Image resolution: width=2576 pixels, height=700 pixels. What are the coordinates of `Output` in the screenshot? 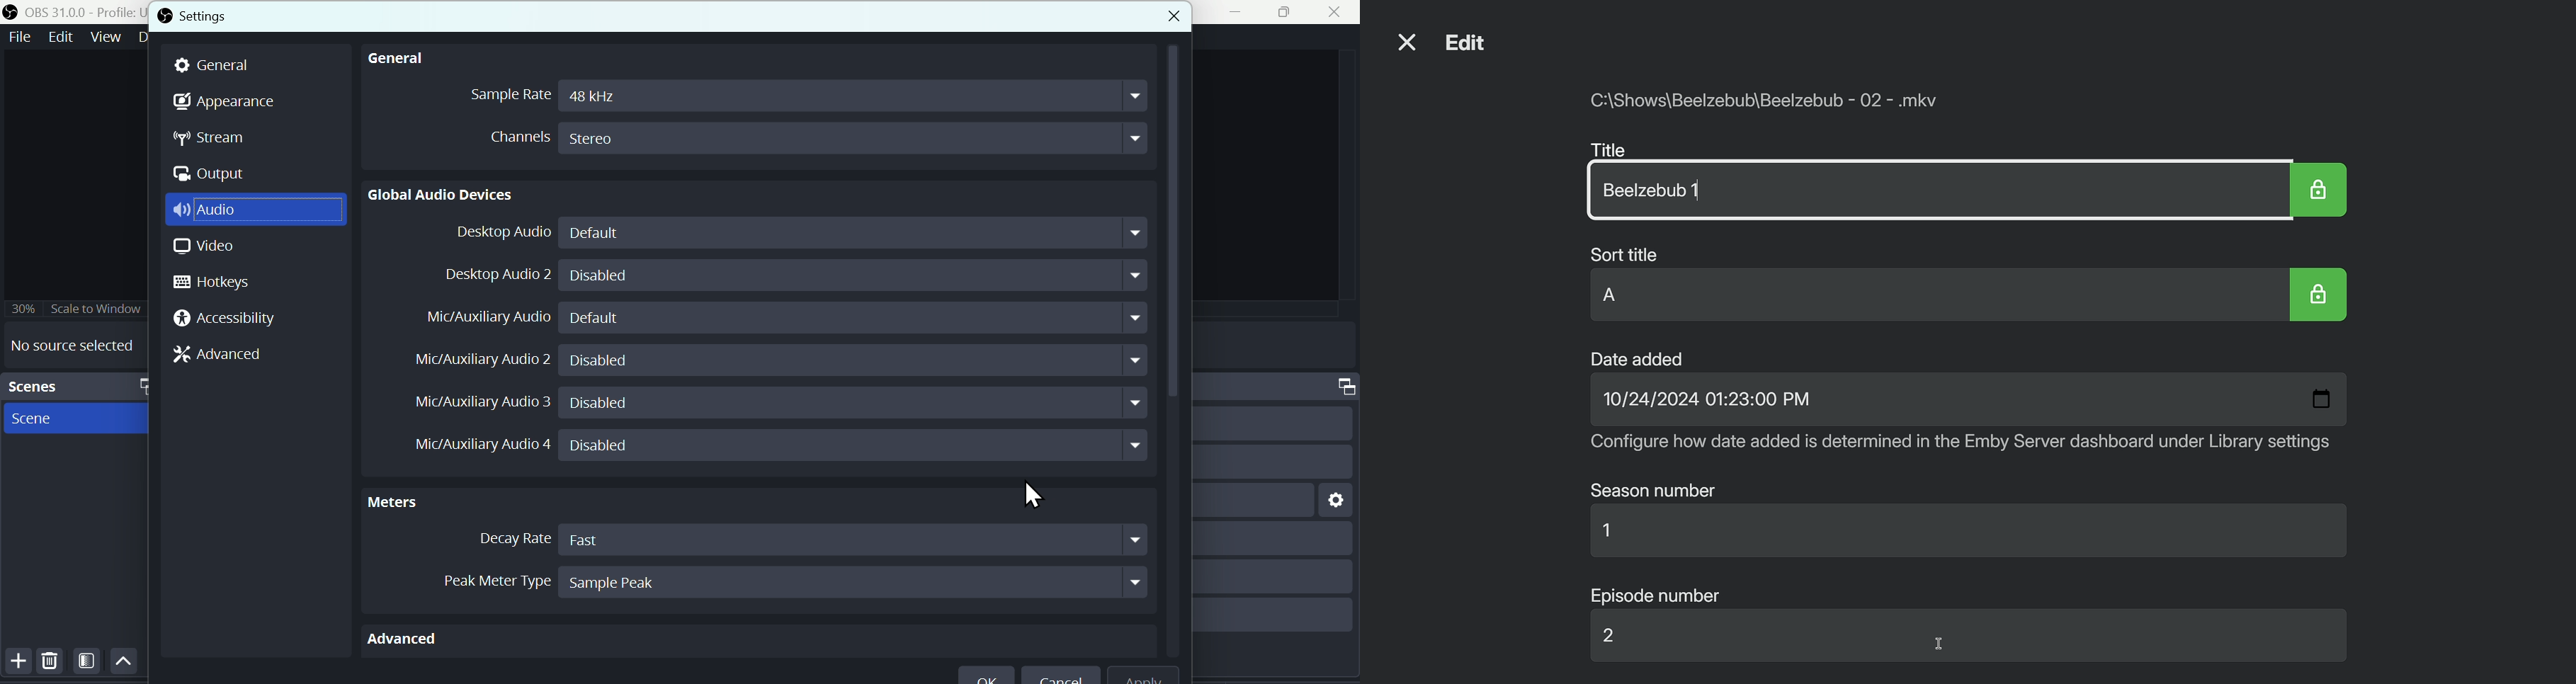 It's located at (212, 175).